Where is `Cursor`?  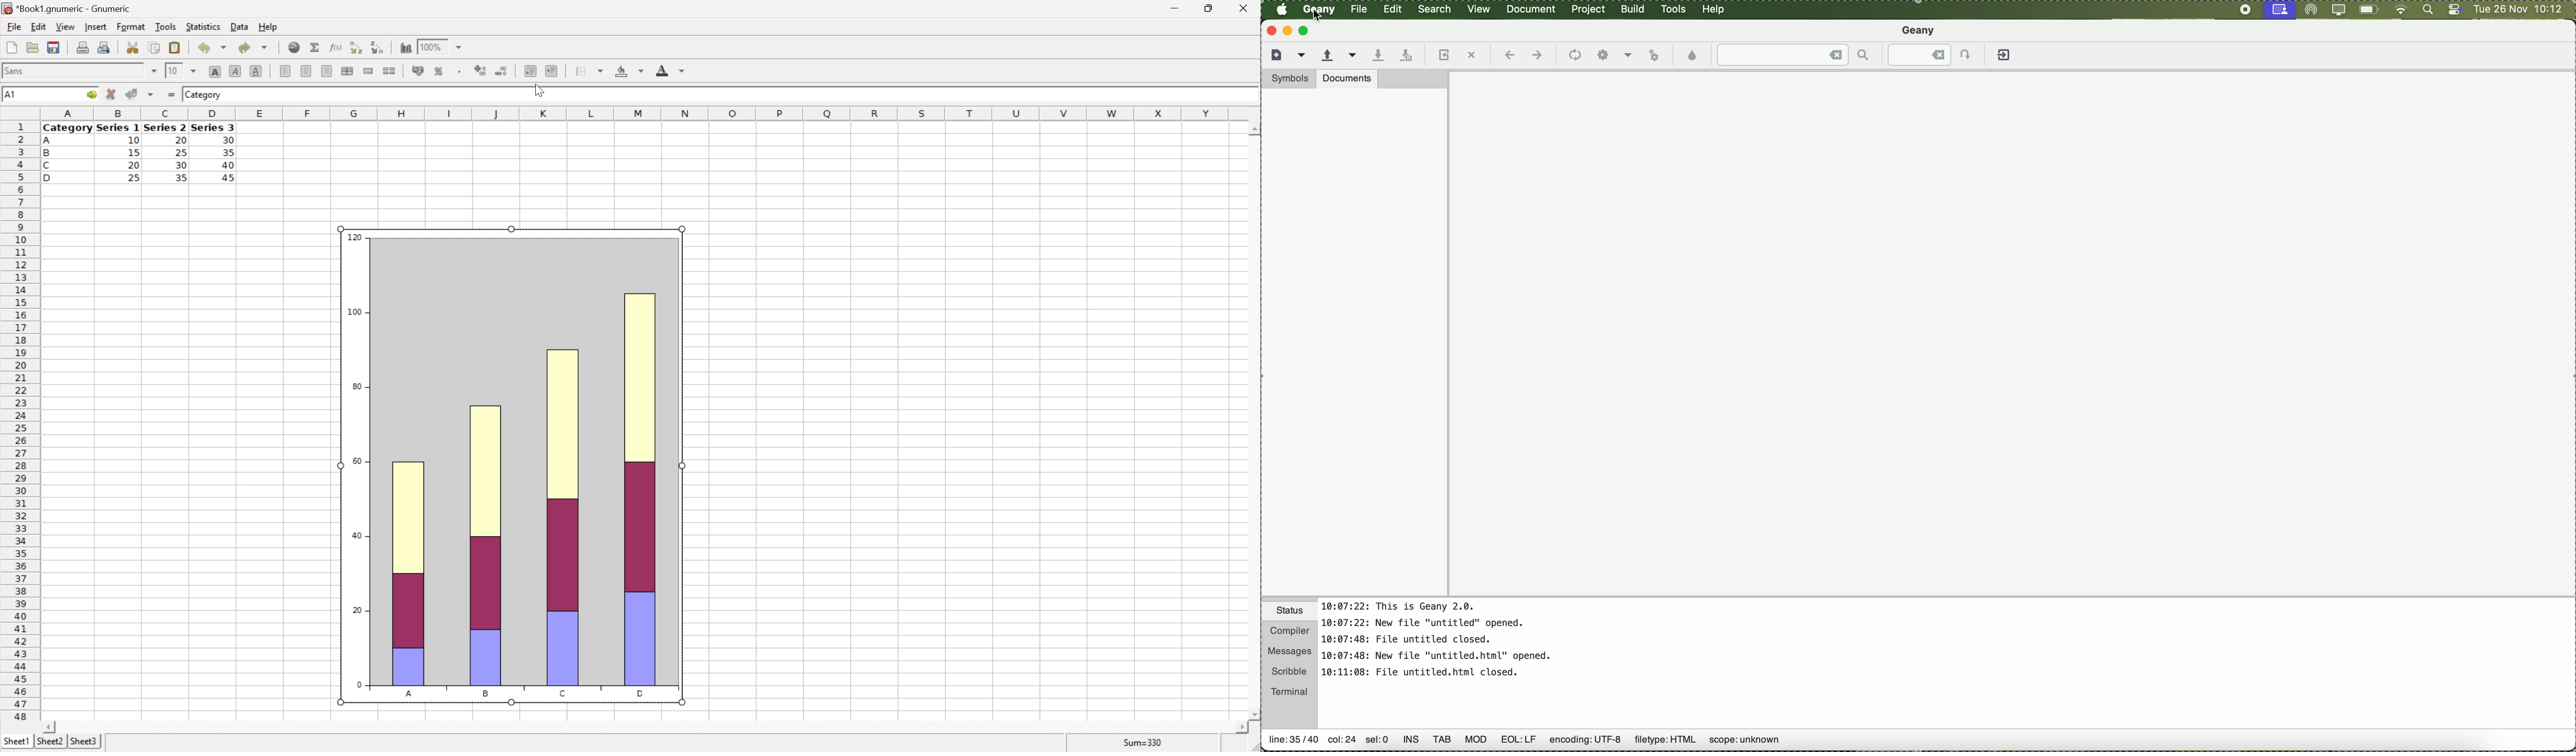
Cursor is located at coordinates (539, 89).